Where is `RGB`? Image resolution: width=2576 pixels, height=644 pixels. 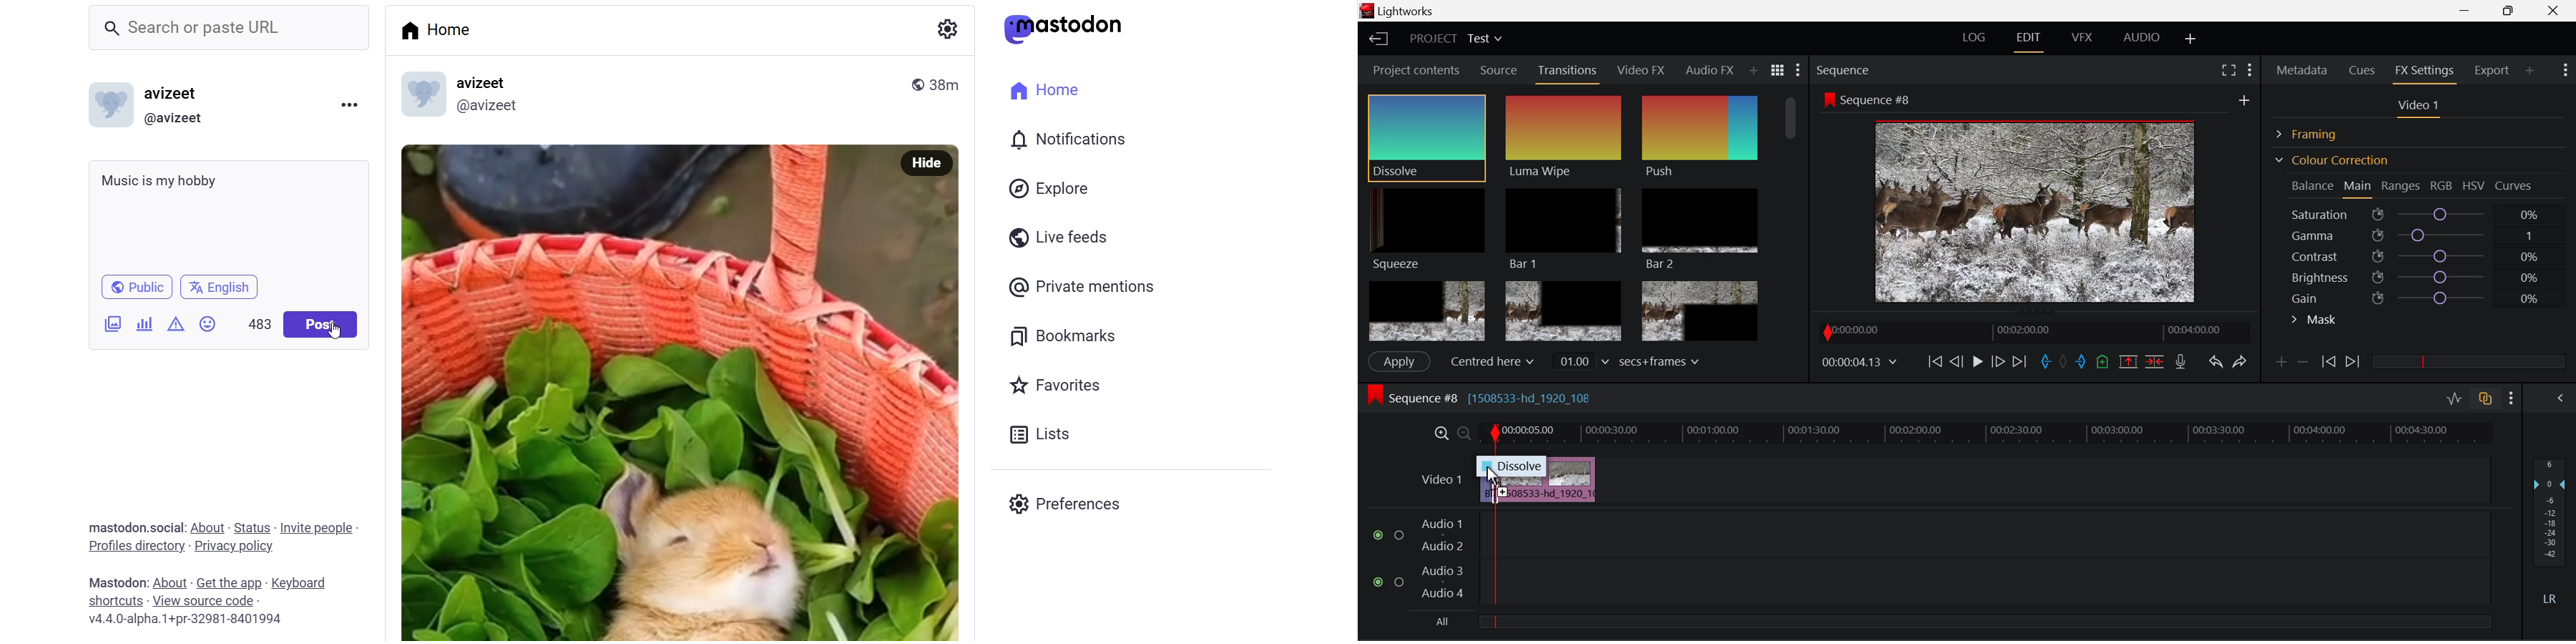 RGB is located at coordinates (2442, 187).